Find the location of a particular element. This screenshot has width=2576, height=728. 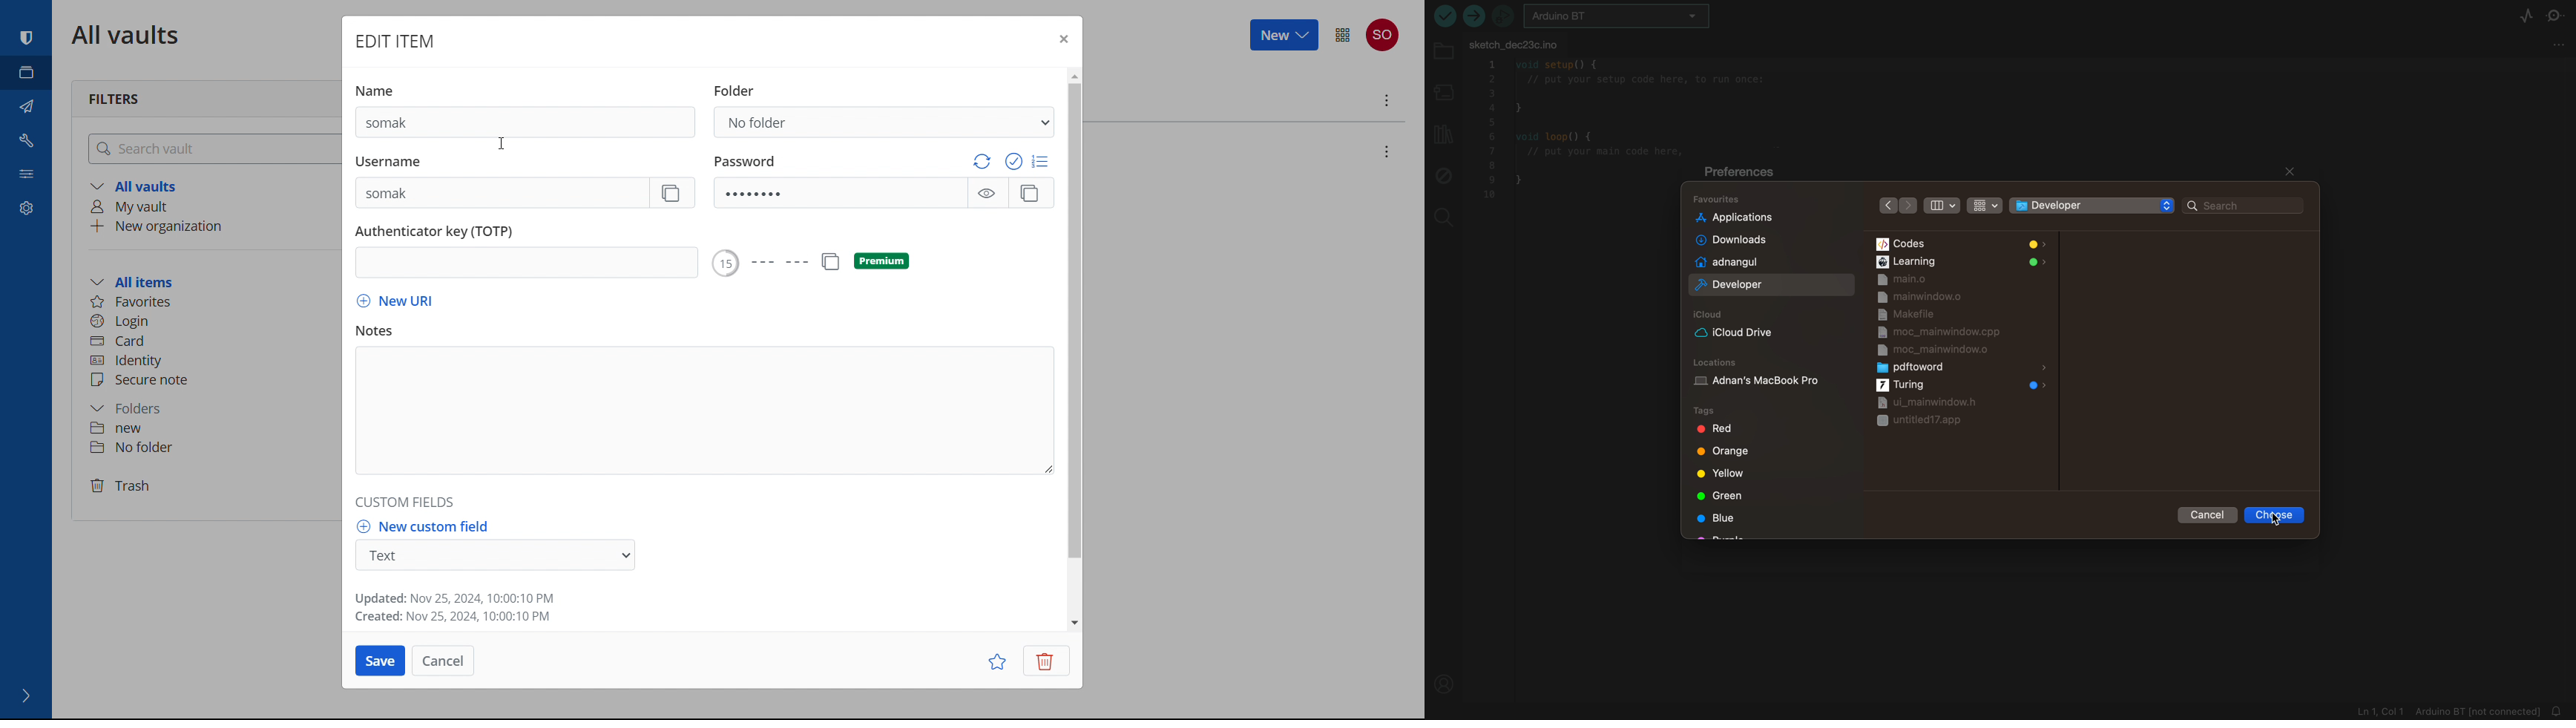

copy is located at coordinates (829, 262).